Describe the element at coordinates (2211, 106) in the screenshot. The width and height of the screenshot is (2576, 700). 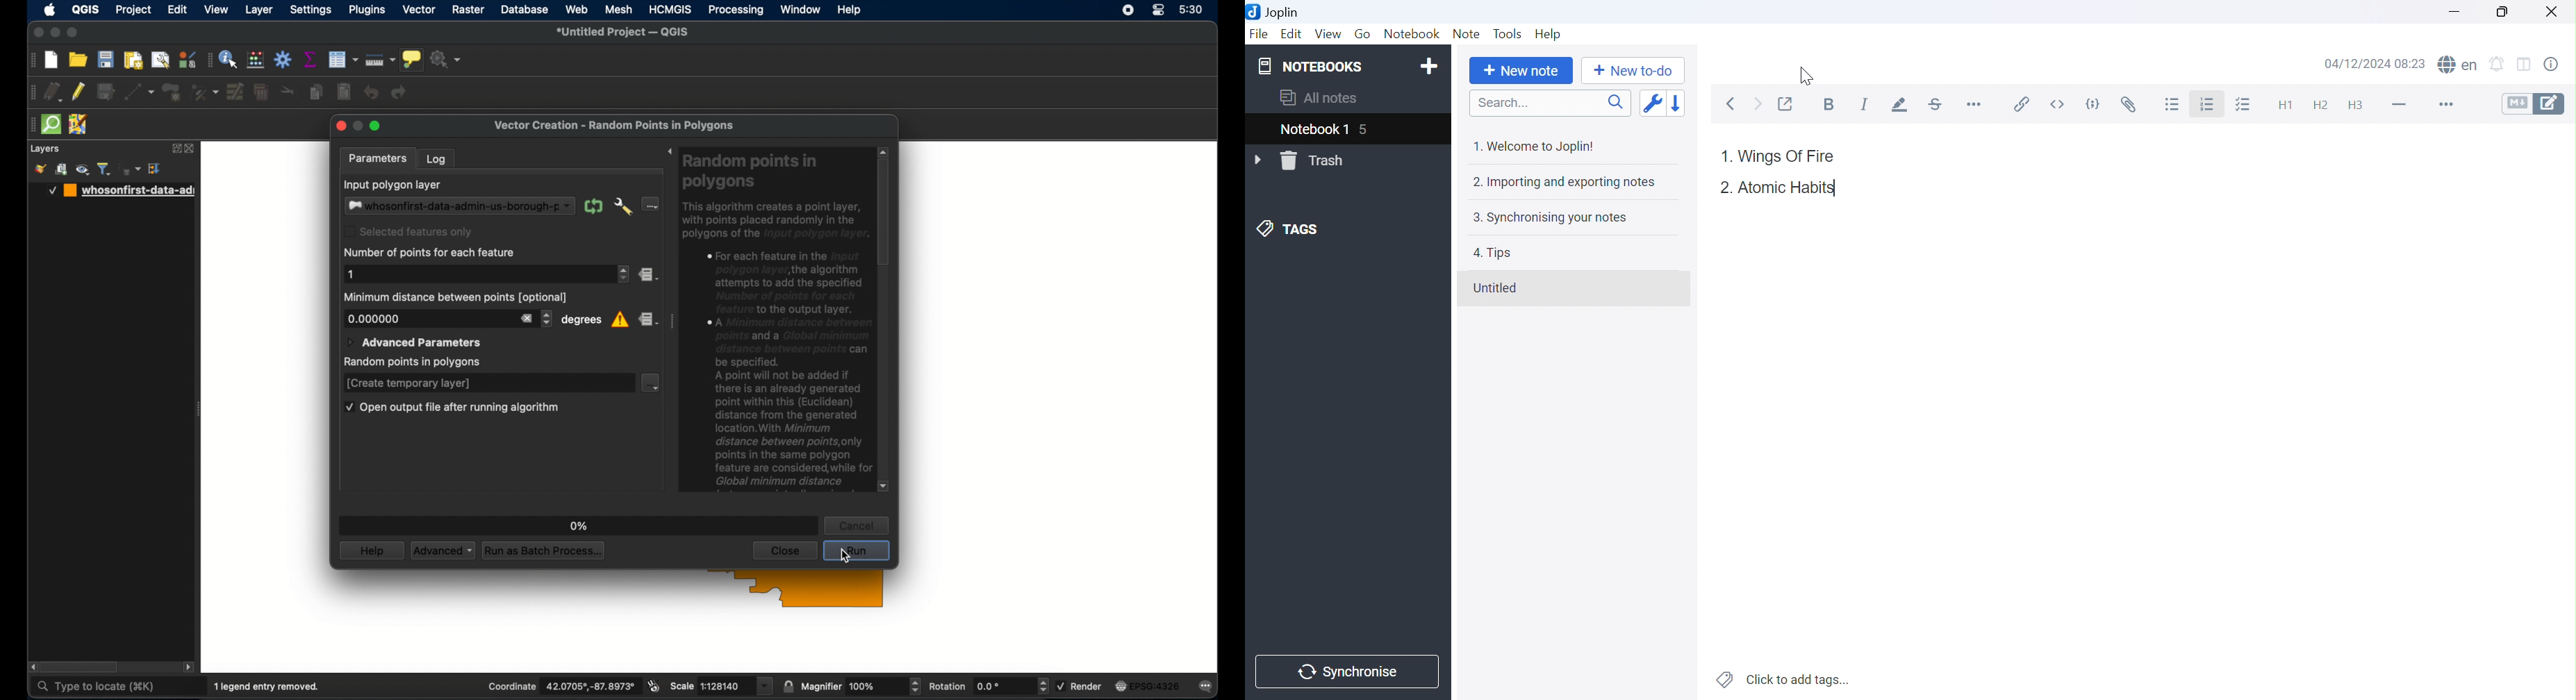
I see `numbered list` at that location.